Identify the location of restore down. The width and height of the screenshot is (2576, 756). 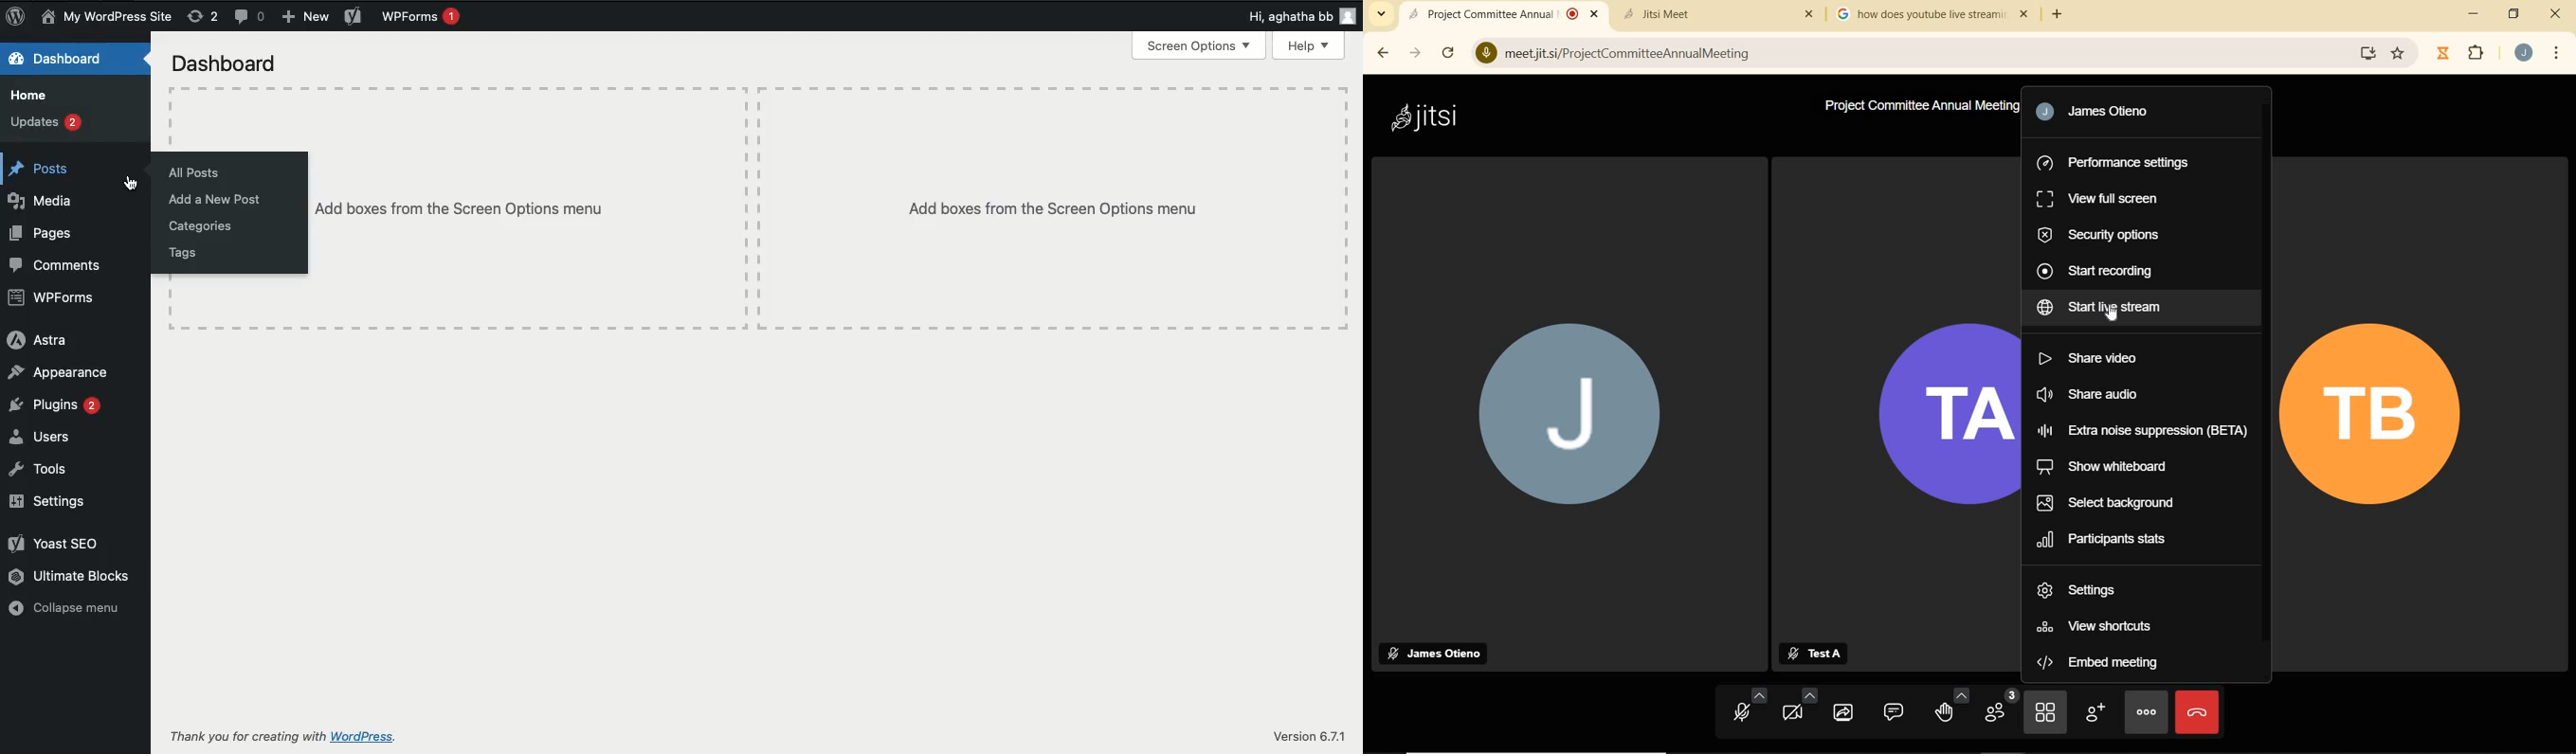
(2516, 14).